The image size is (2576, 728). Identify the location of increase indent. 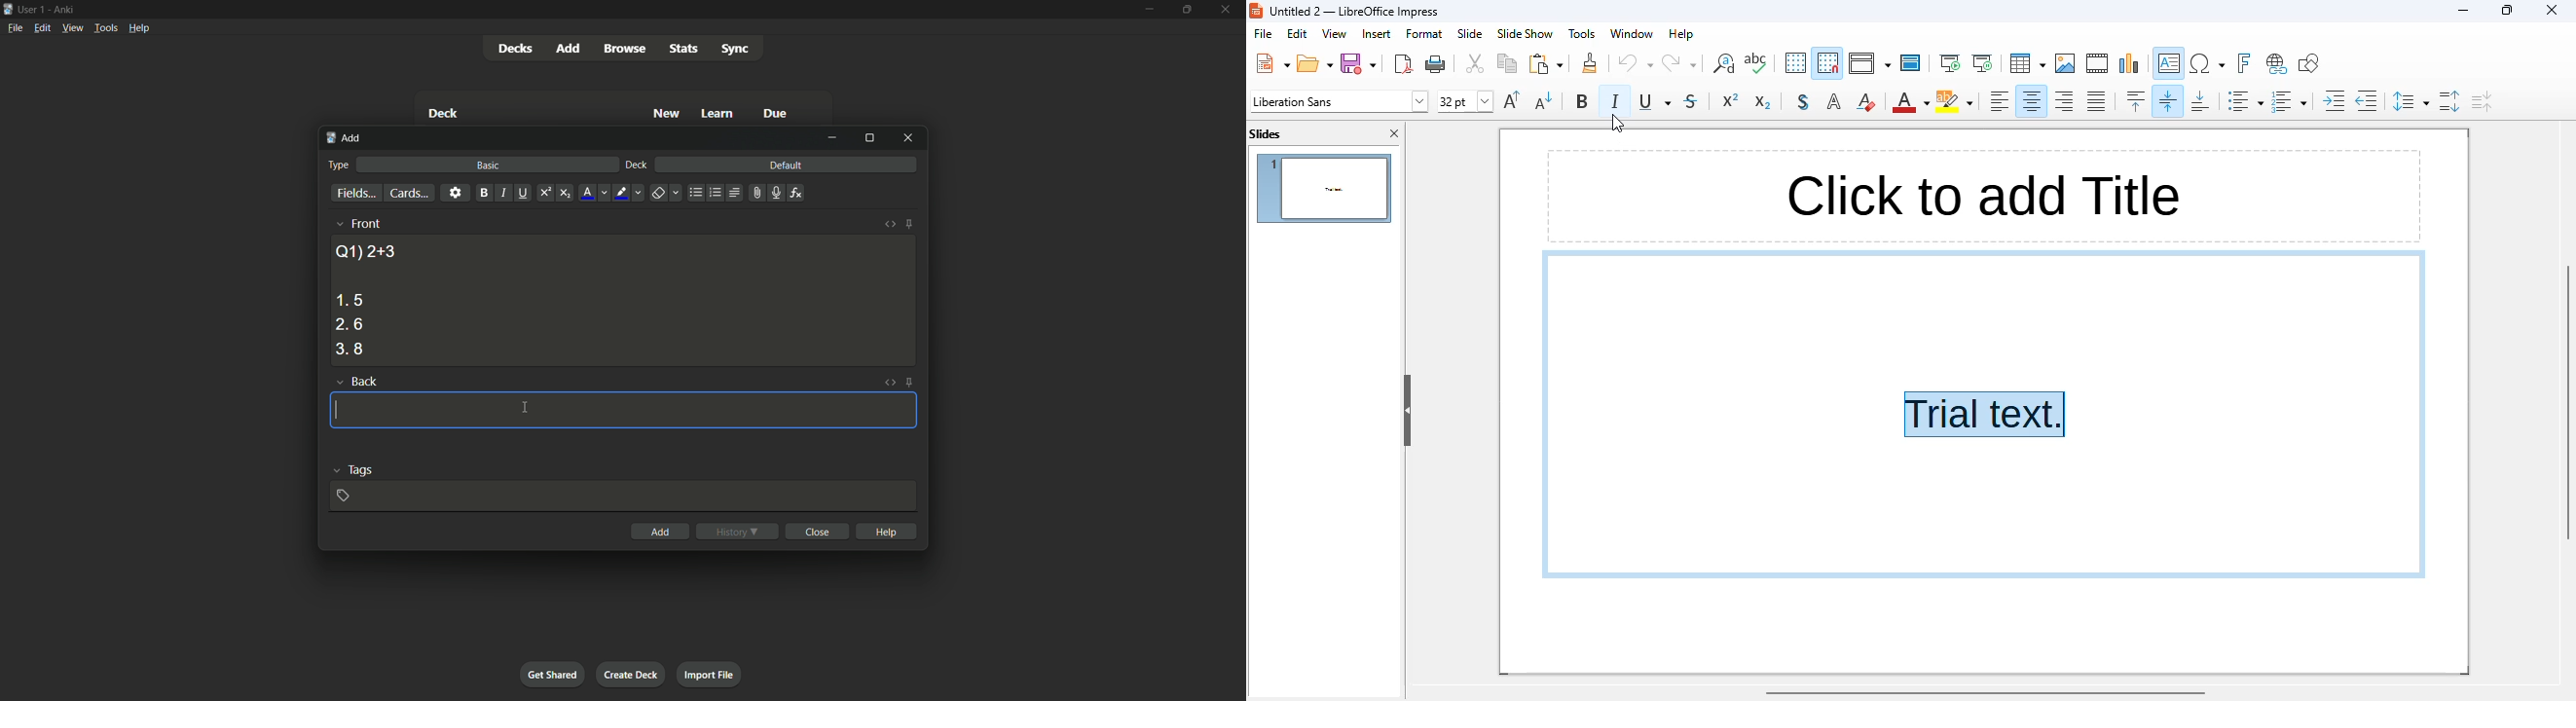
(2335, 101).